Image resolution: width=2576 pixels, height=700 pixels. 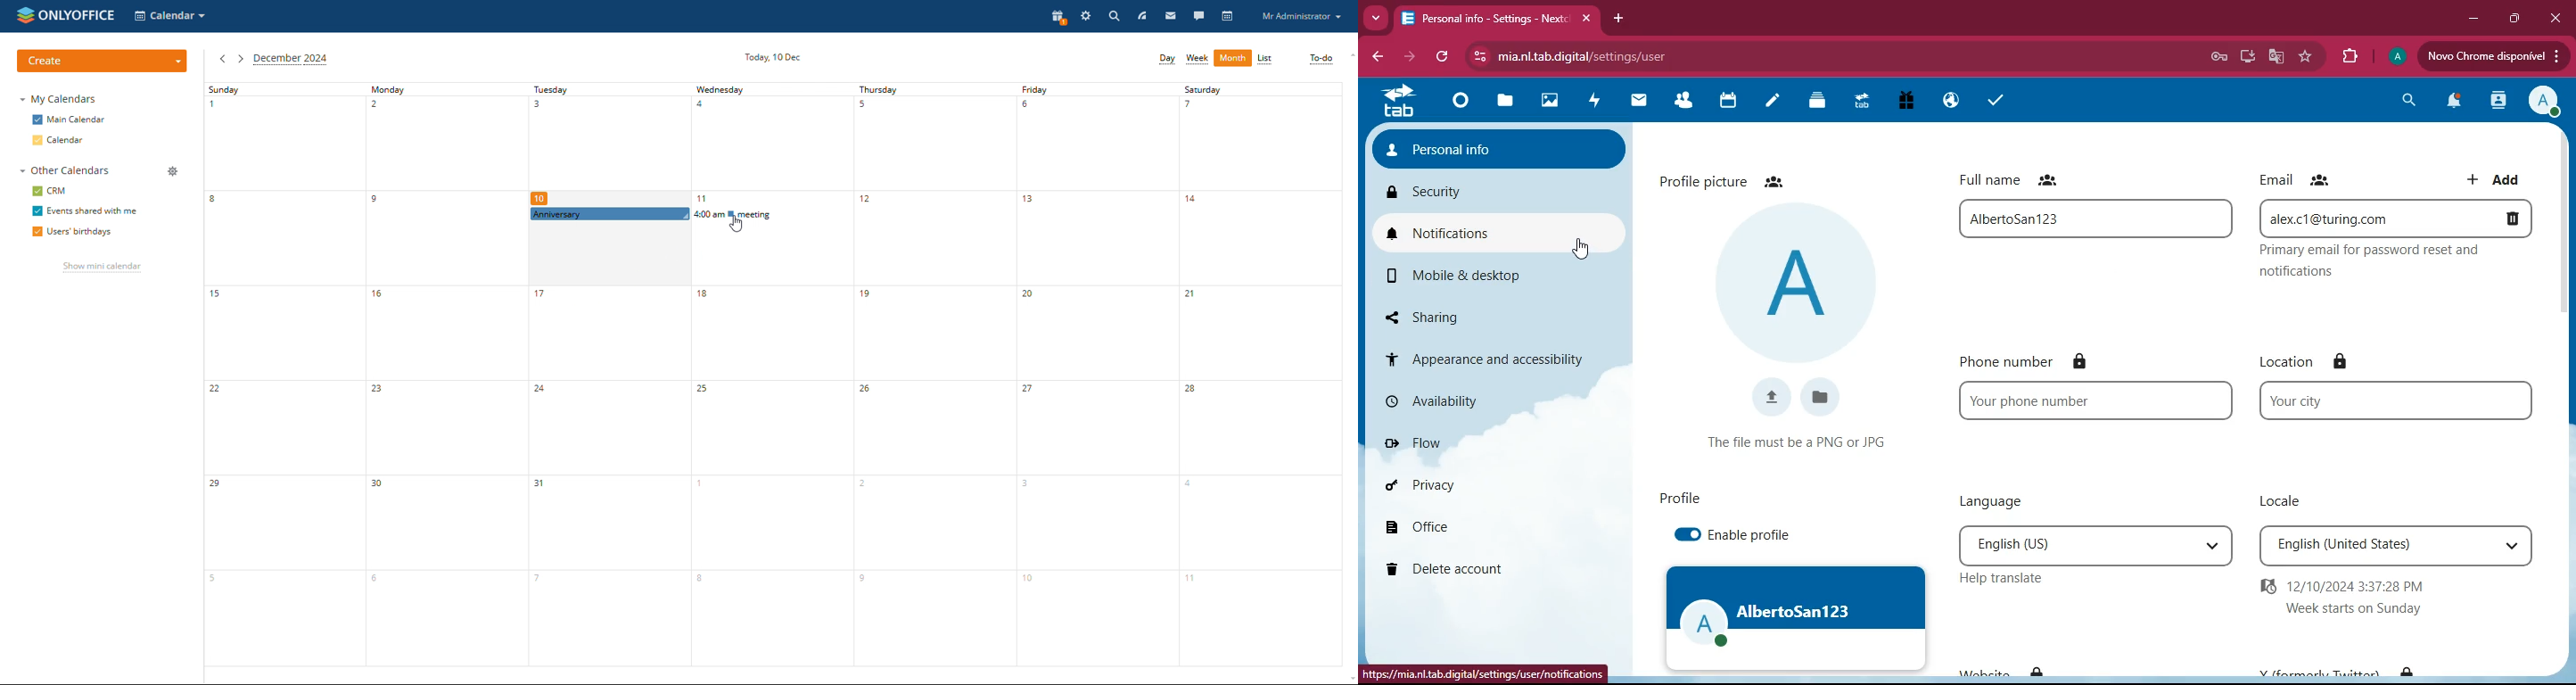 I want to click on email, so click(x=2303, y=178).